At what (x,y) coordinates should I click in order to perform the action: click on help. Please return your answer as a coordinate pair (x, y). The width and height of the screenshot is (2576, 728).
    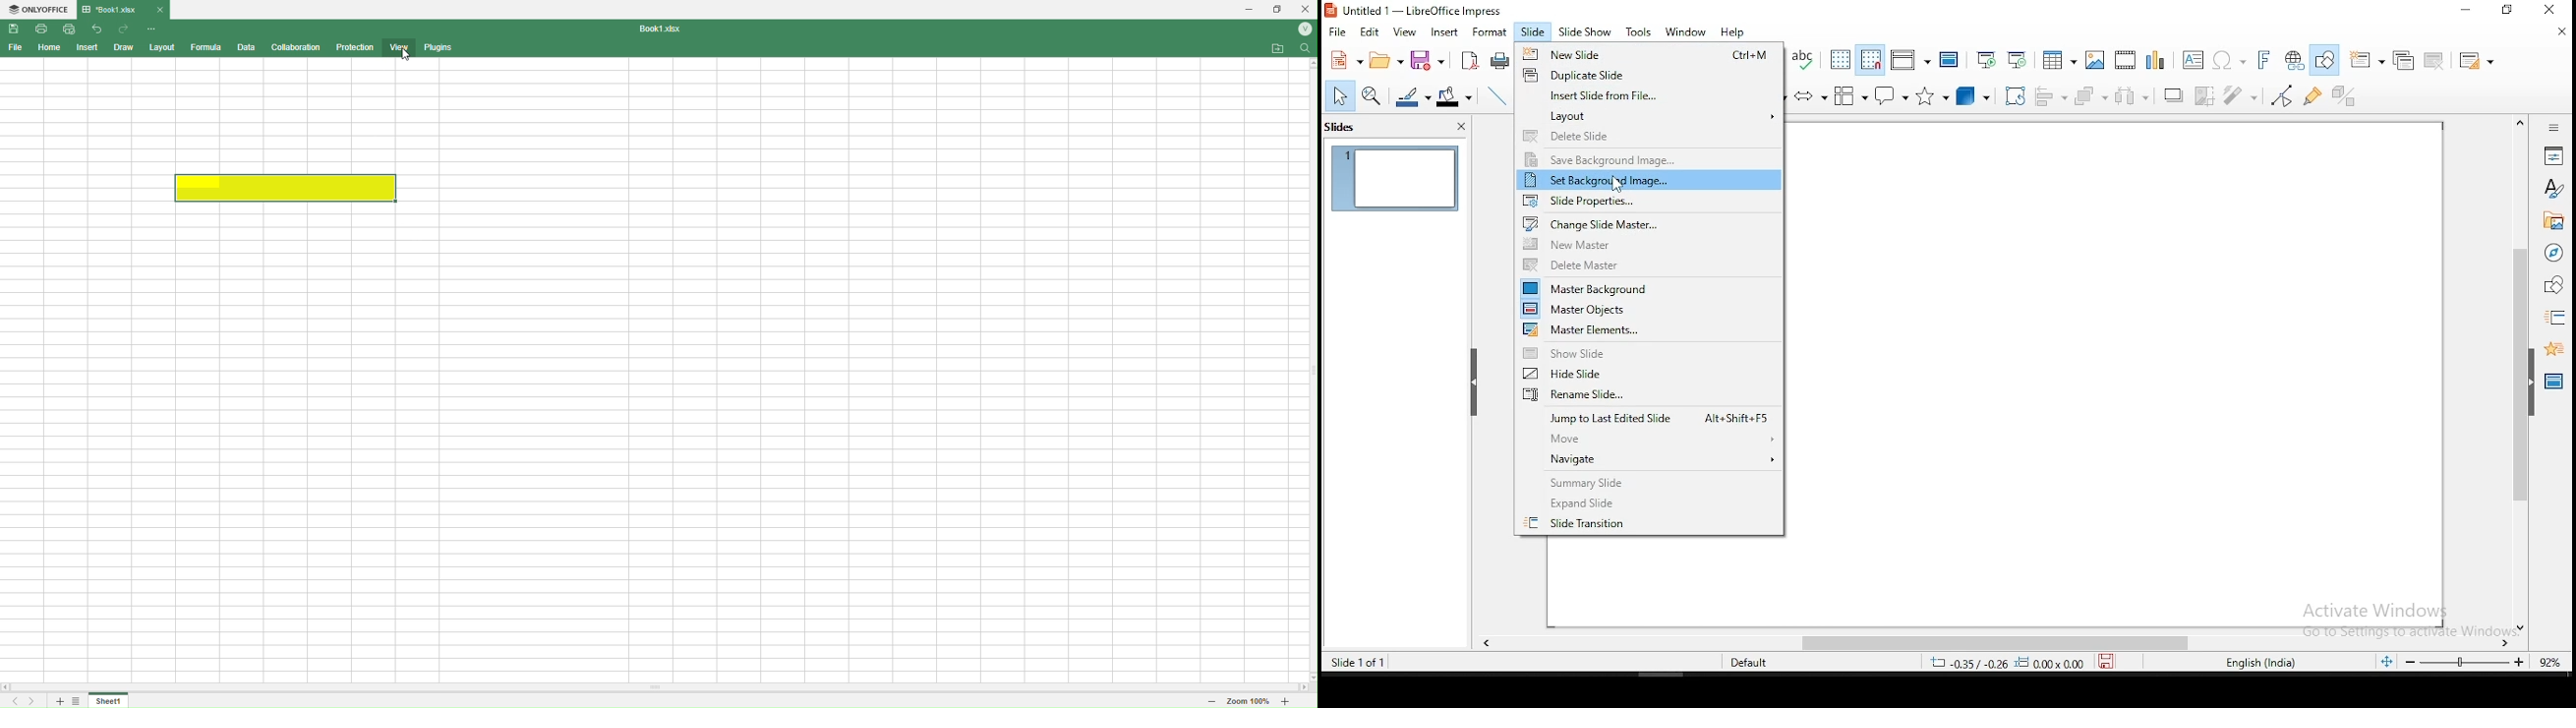
    Looking at the image, I should click on (1734, 32).